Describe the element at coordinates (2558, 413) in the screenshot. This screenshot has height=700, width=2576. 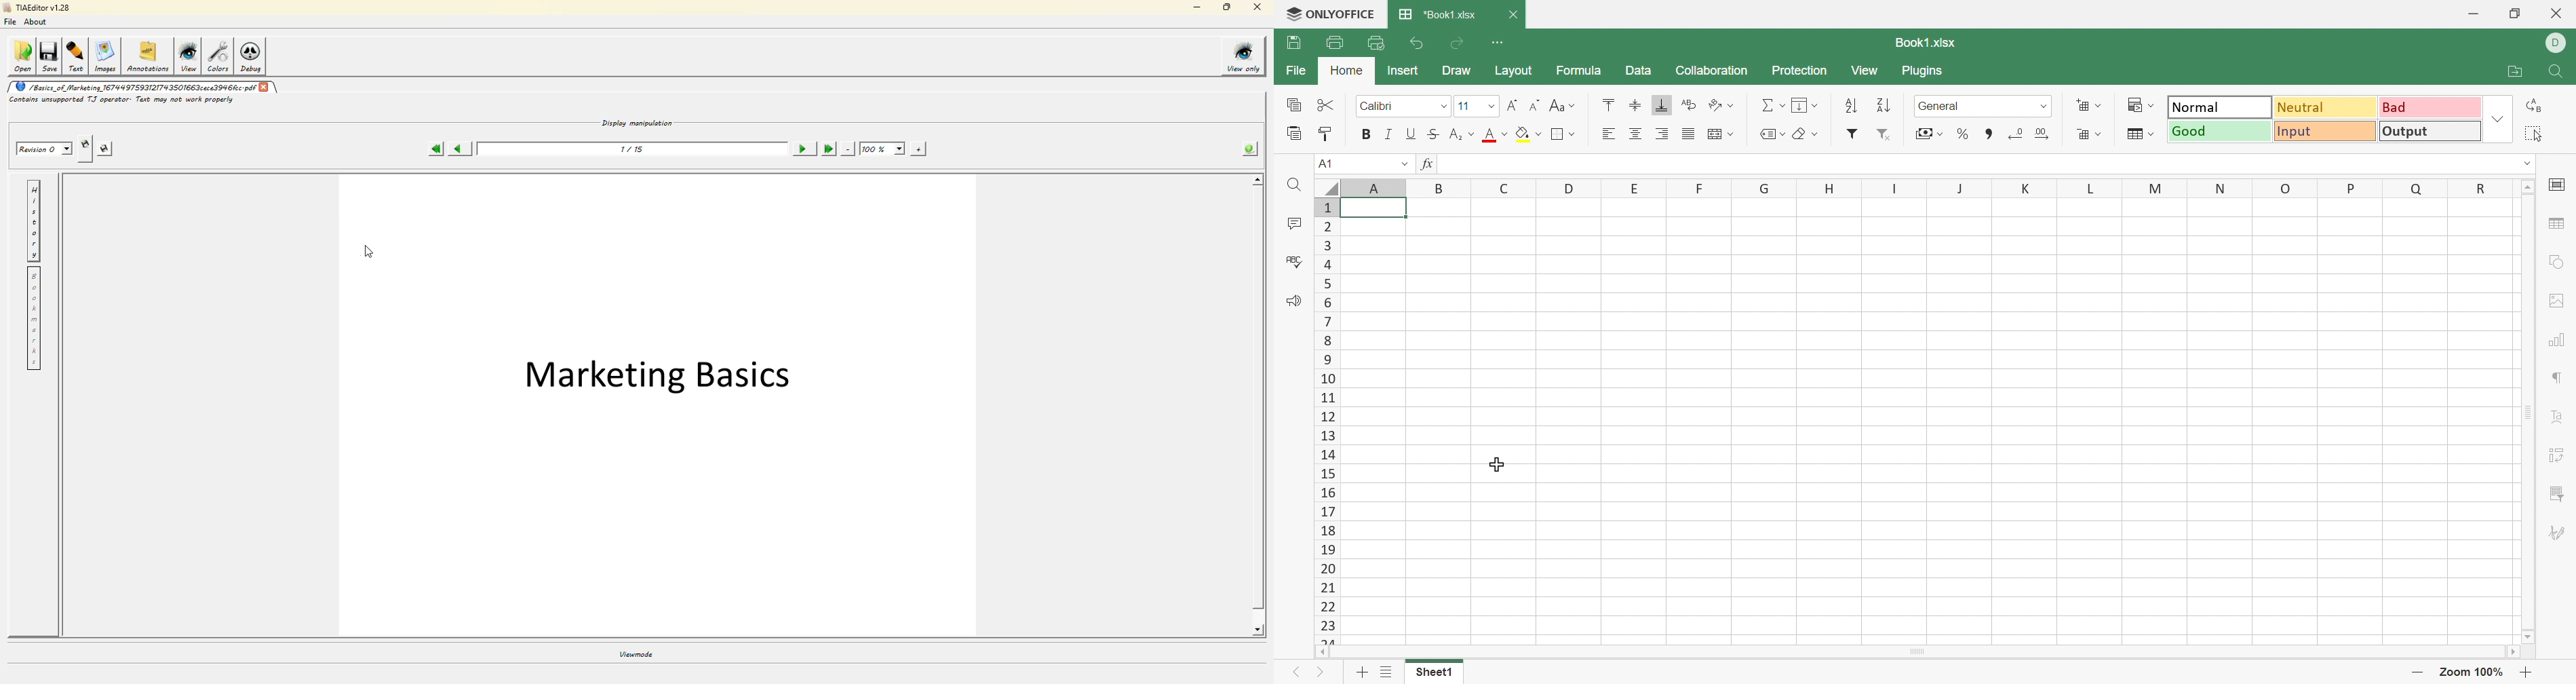
I see `Text Art settings` at that location.